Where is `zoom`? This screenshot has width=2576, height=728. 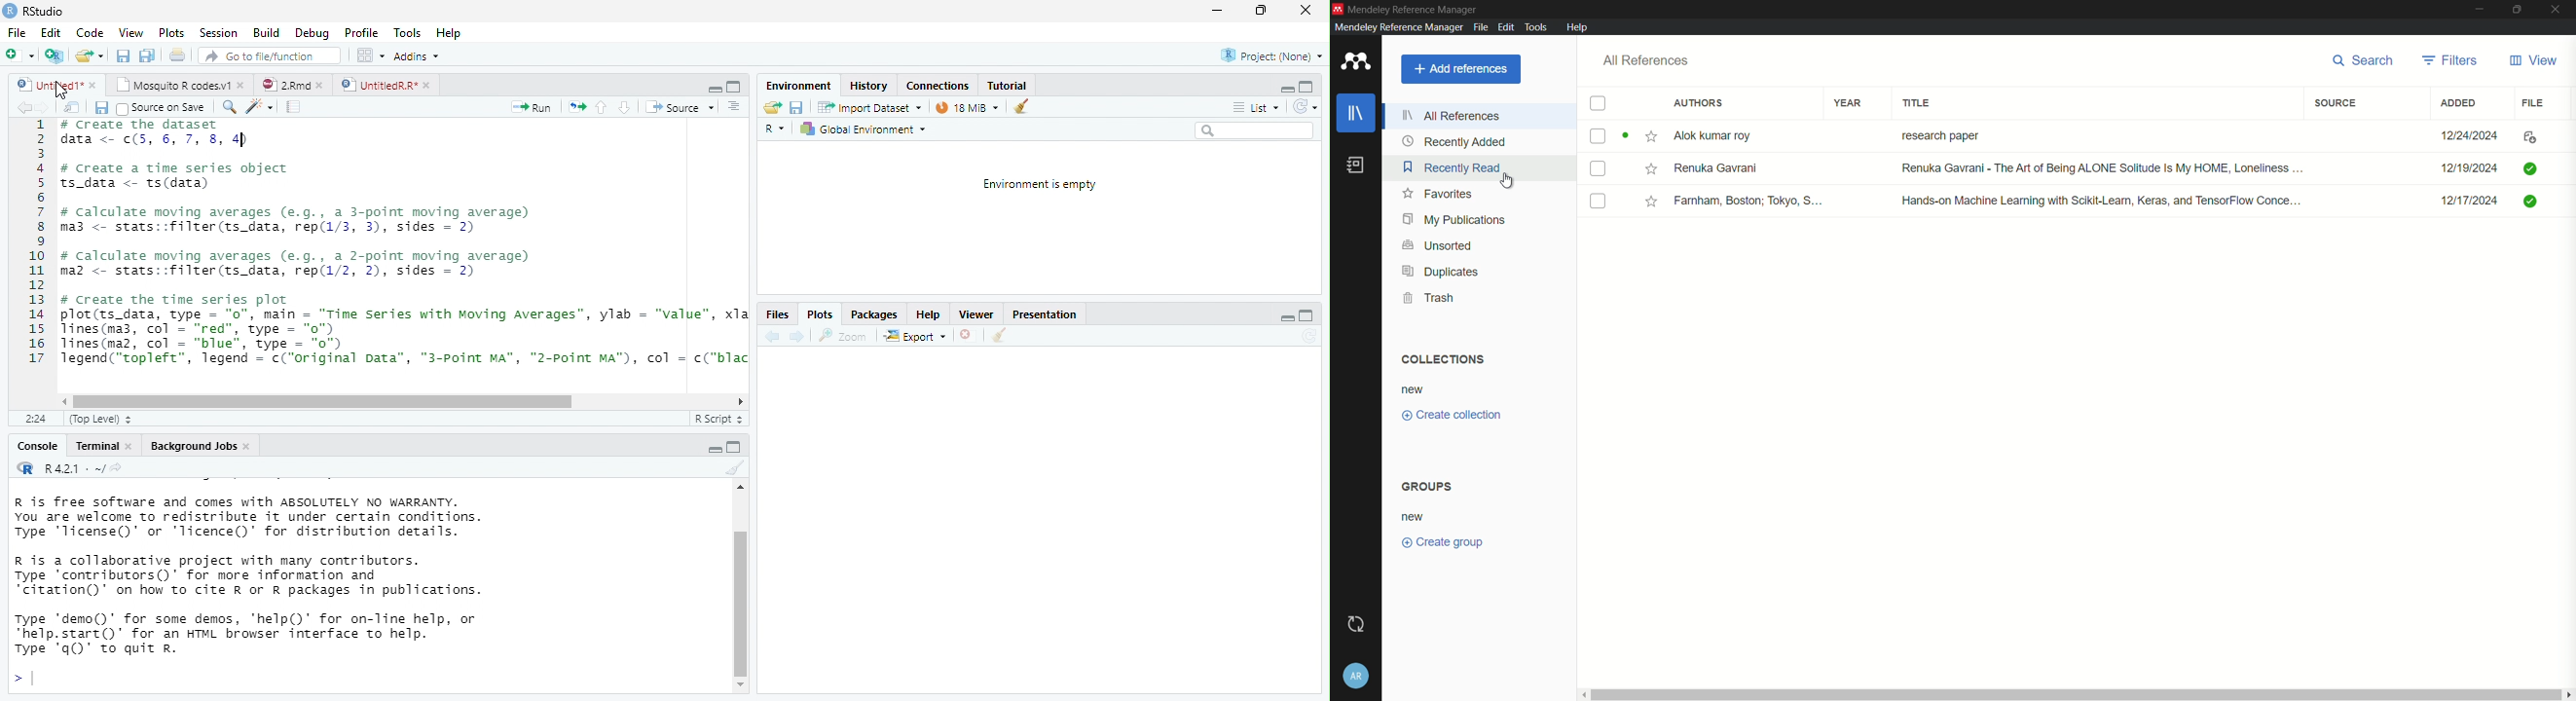 zoom is located at coordinates (846, 336).